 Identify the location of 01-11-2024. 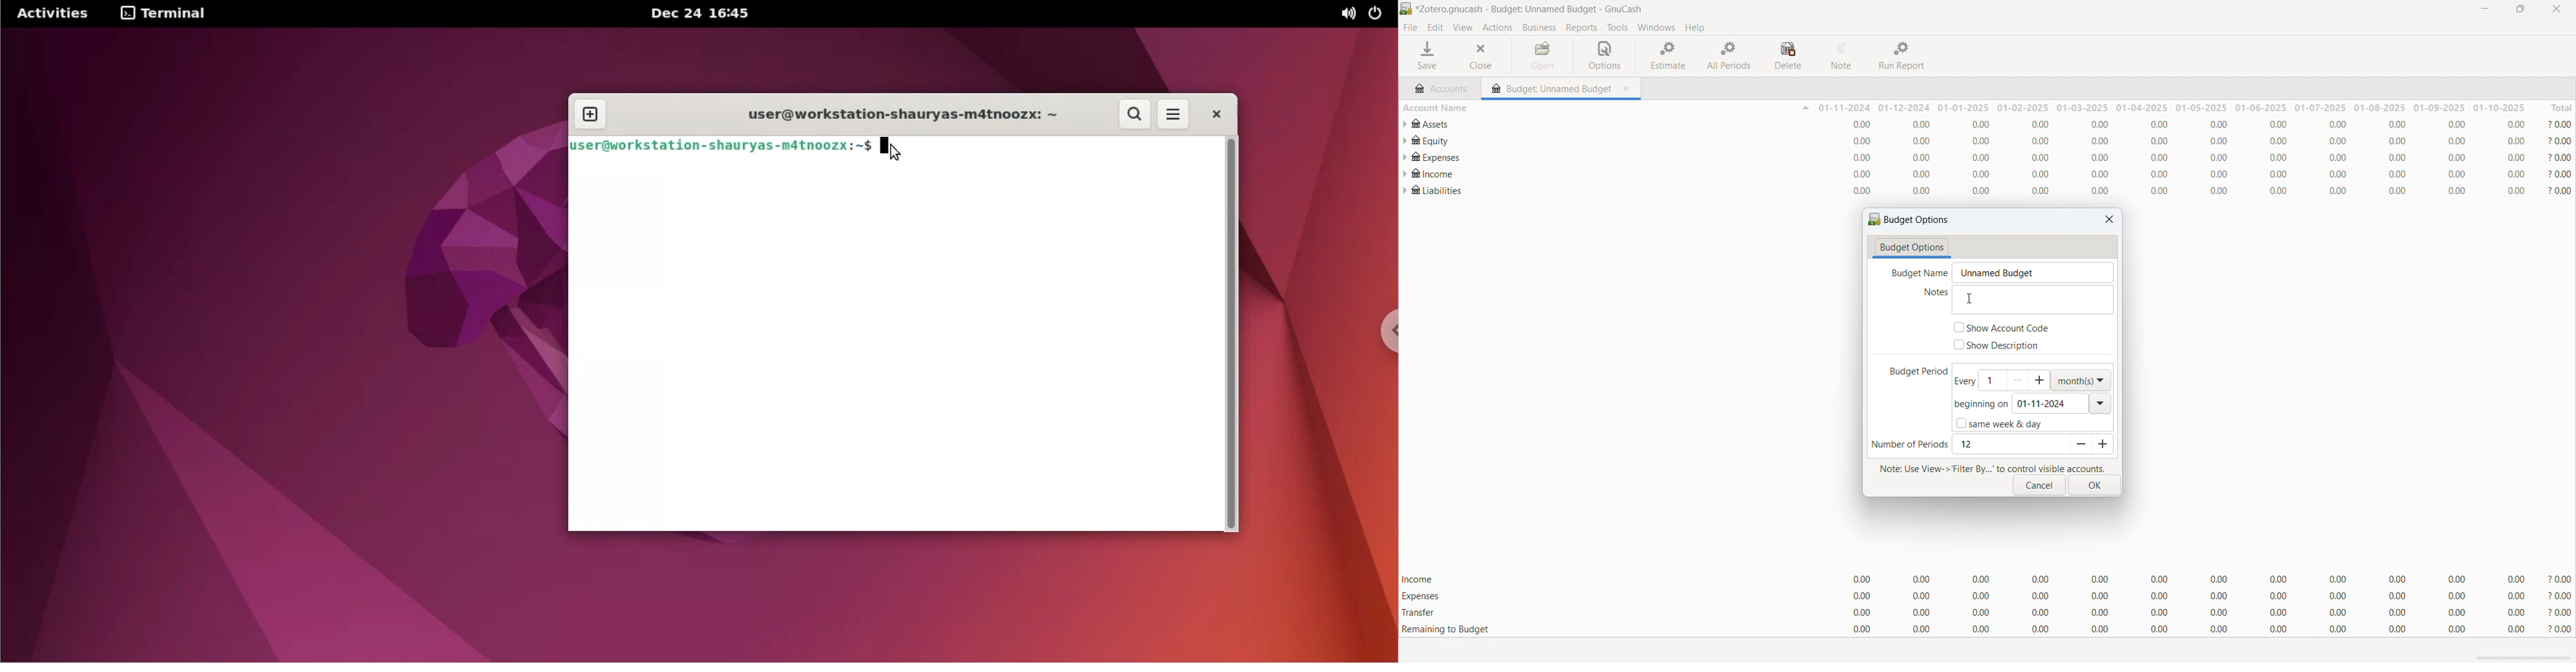
(1844, 108).